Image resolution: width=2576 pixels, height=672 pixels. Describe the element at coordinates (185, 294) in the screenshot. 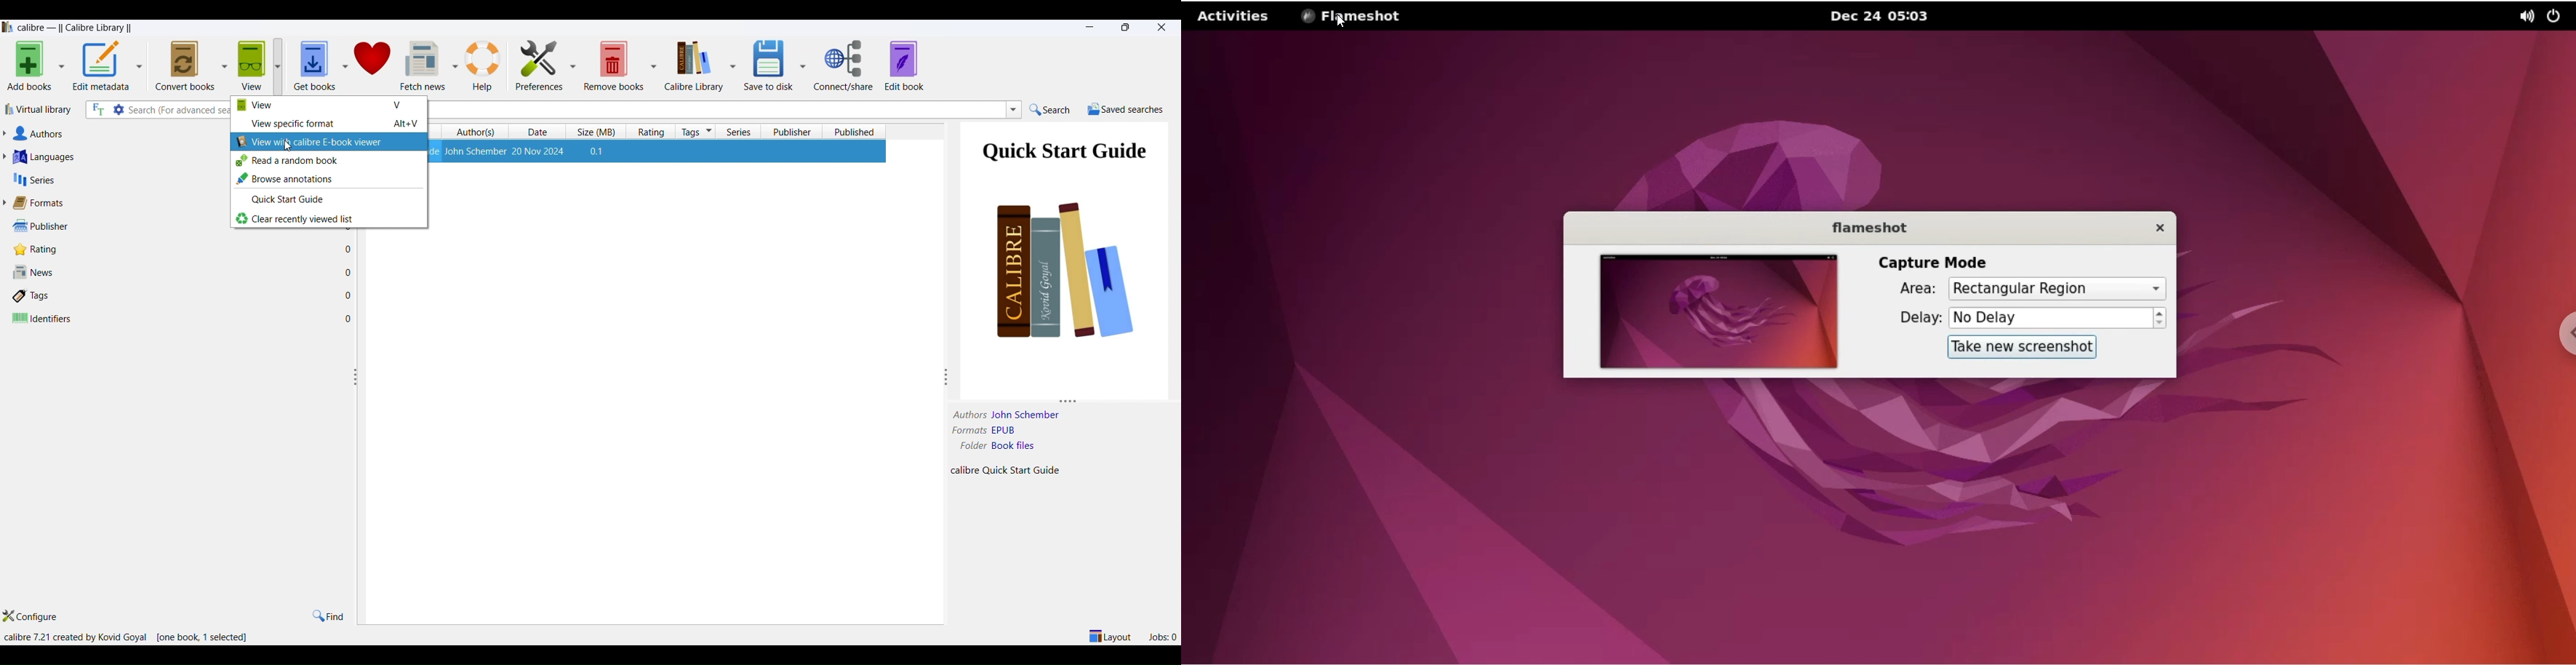

I see `tags ` at that location.